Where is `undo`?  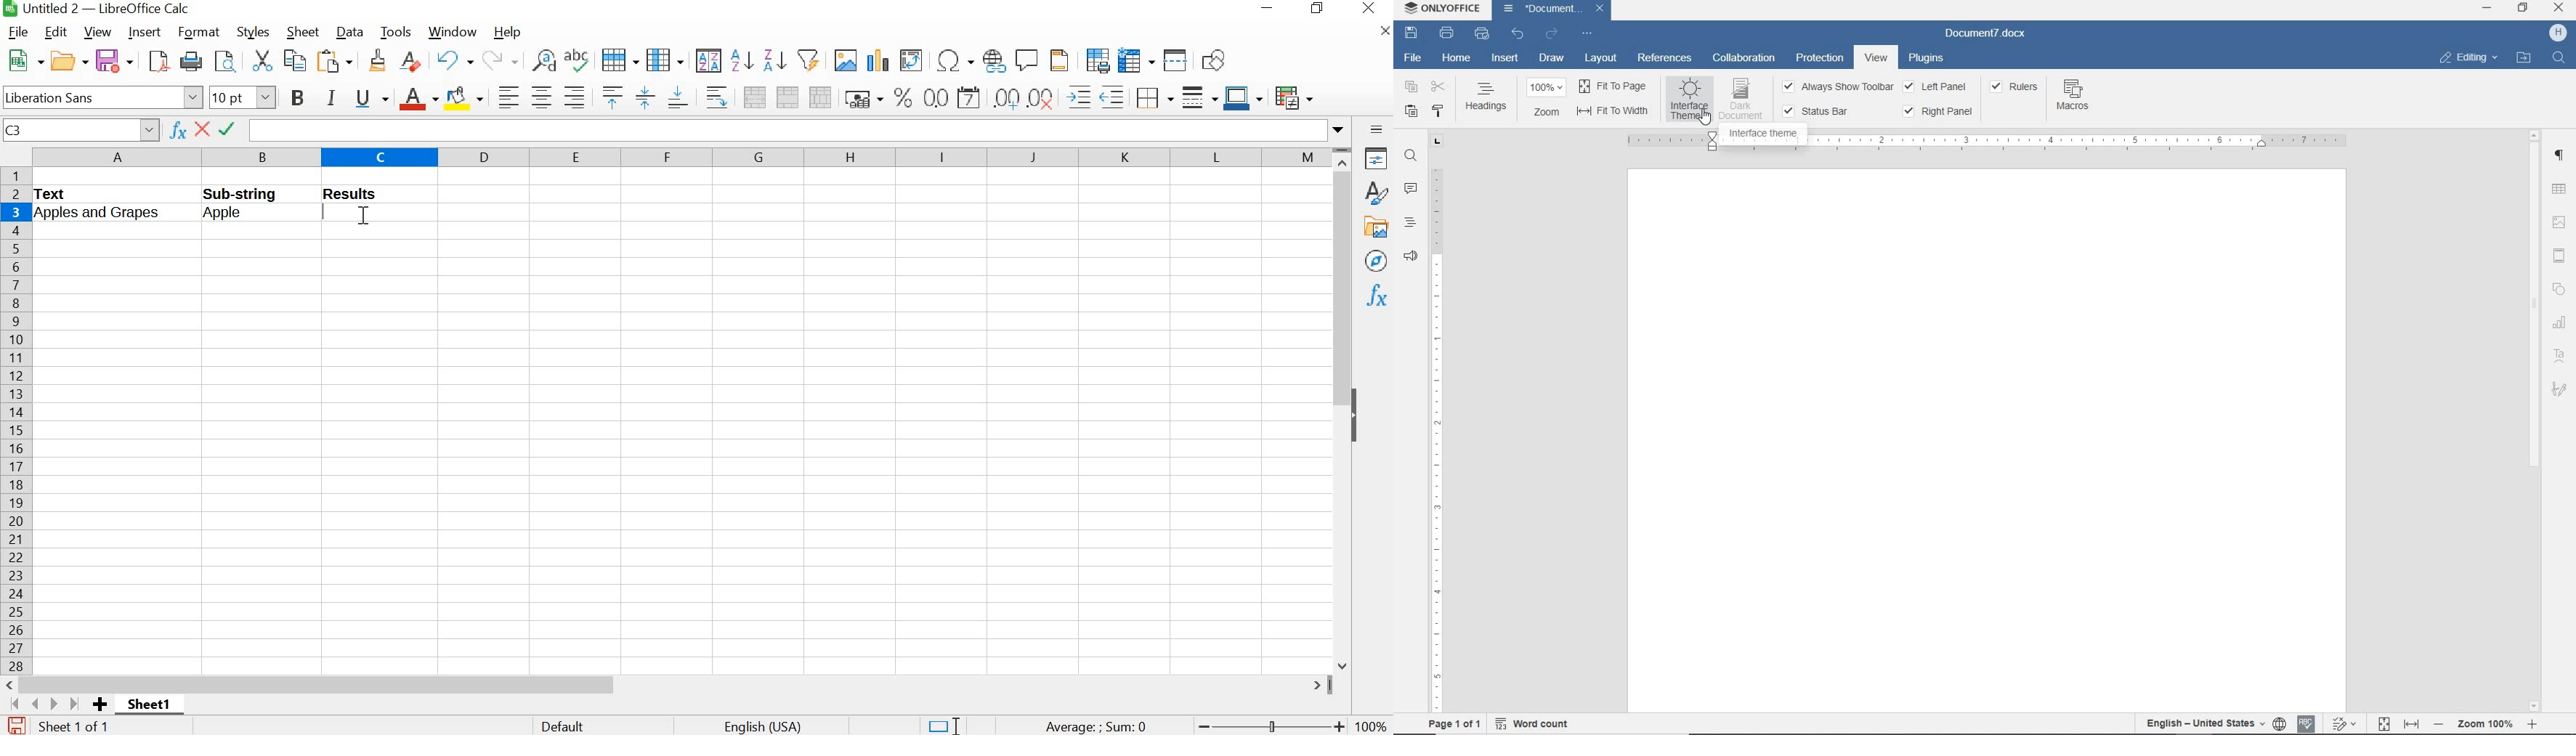
undo is located at coordinates (453, 60).